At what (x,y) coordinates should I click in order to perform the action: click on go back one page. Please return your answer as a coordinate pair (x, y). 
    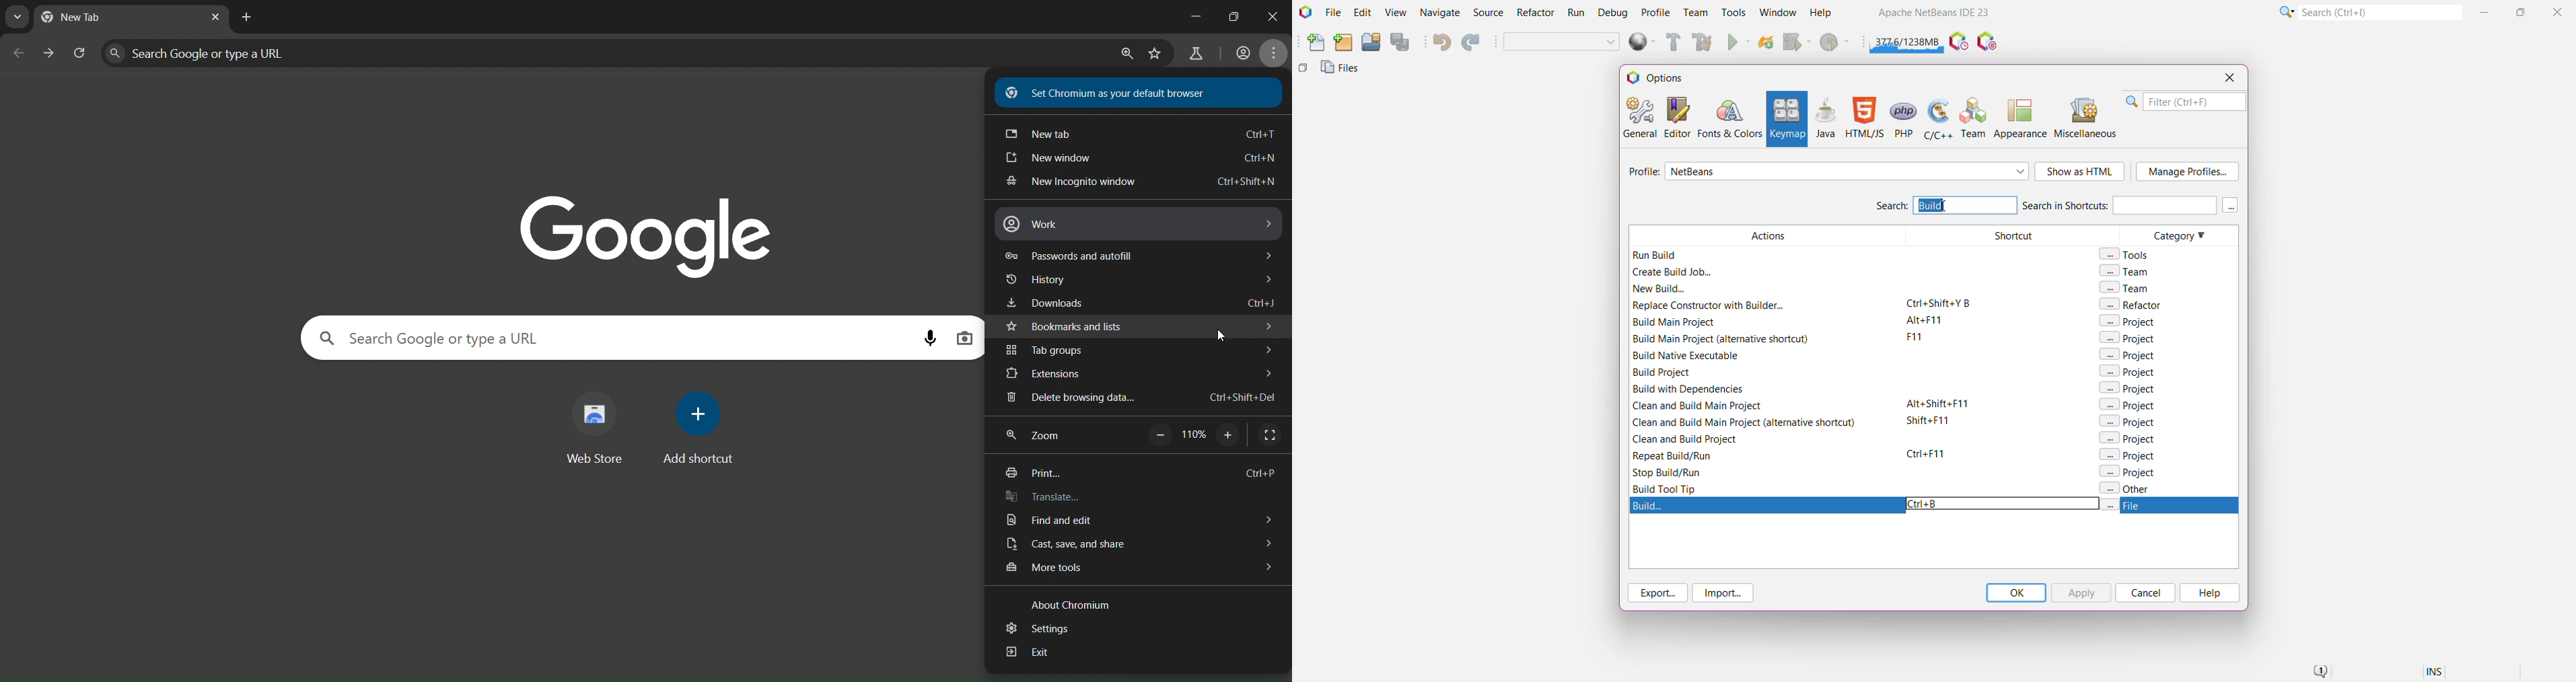
    Looking at the image, I should click on (20, 52).